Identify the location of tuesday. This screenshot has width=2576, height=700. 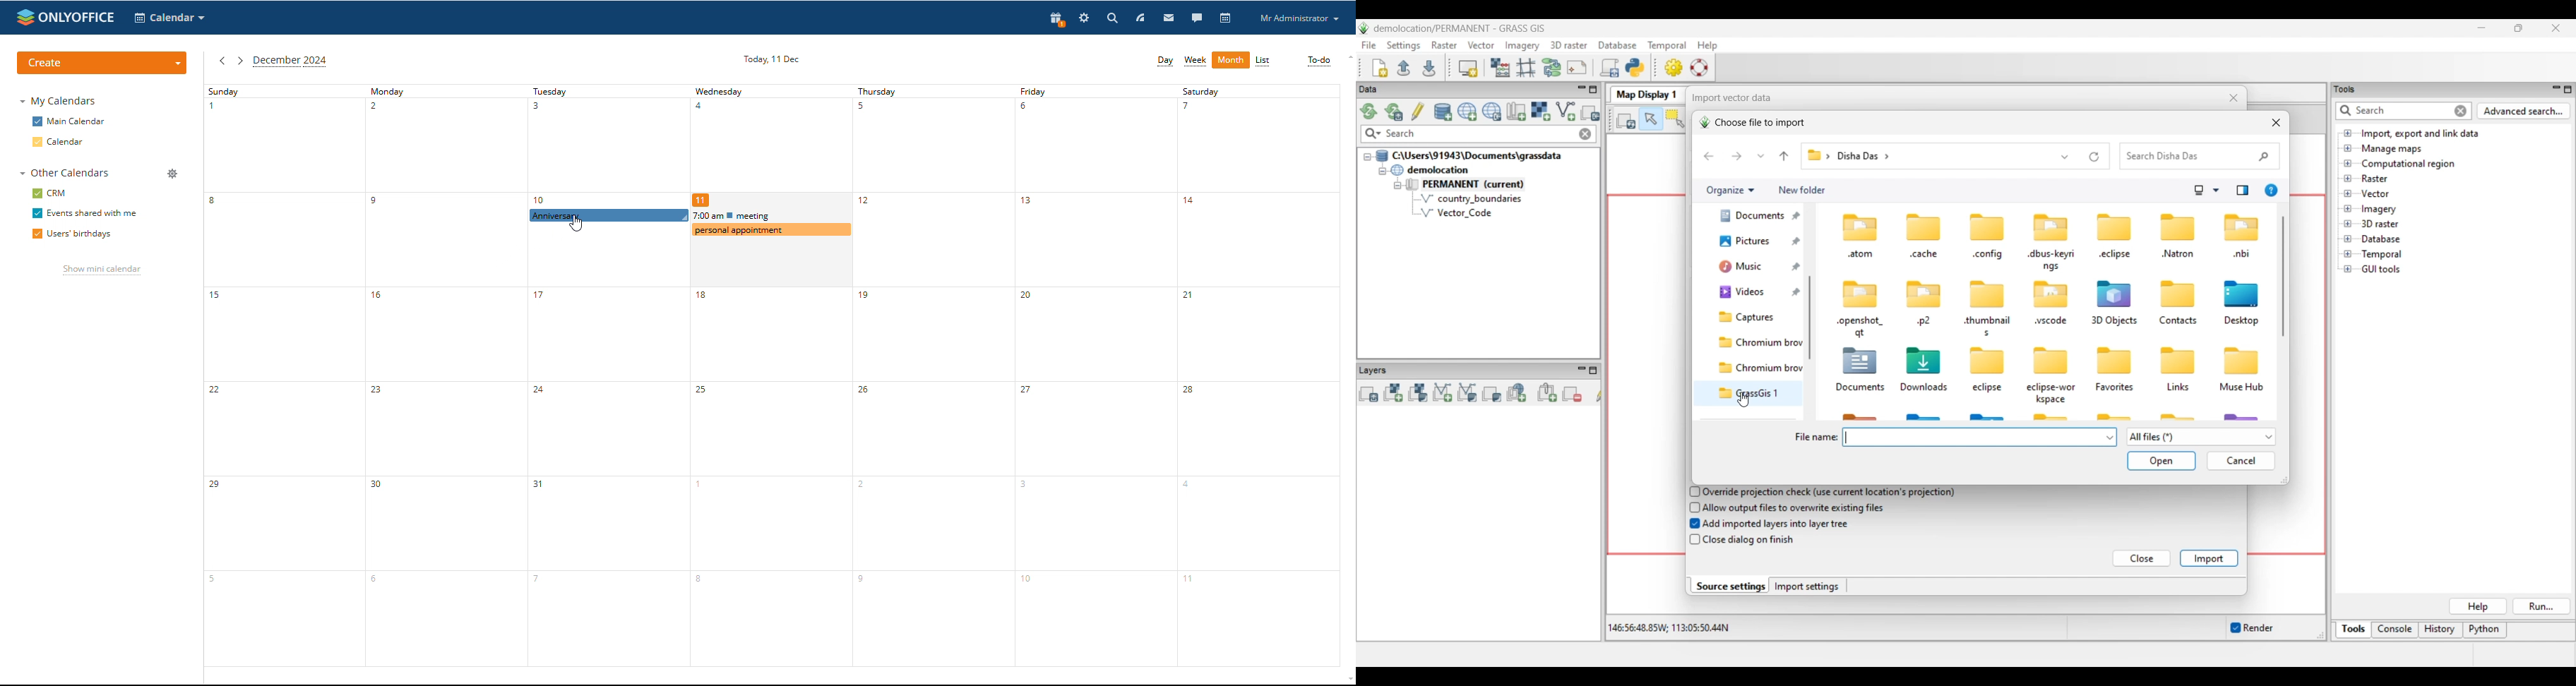
(609, 375).